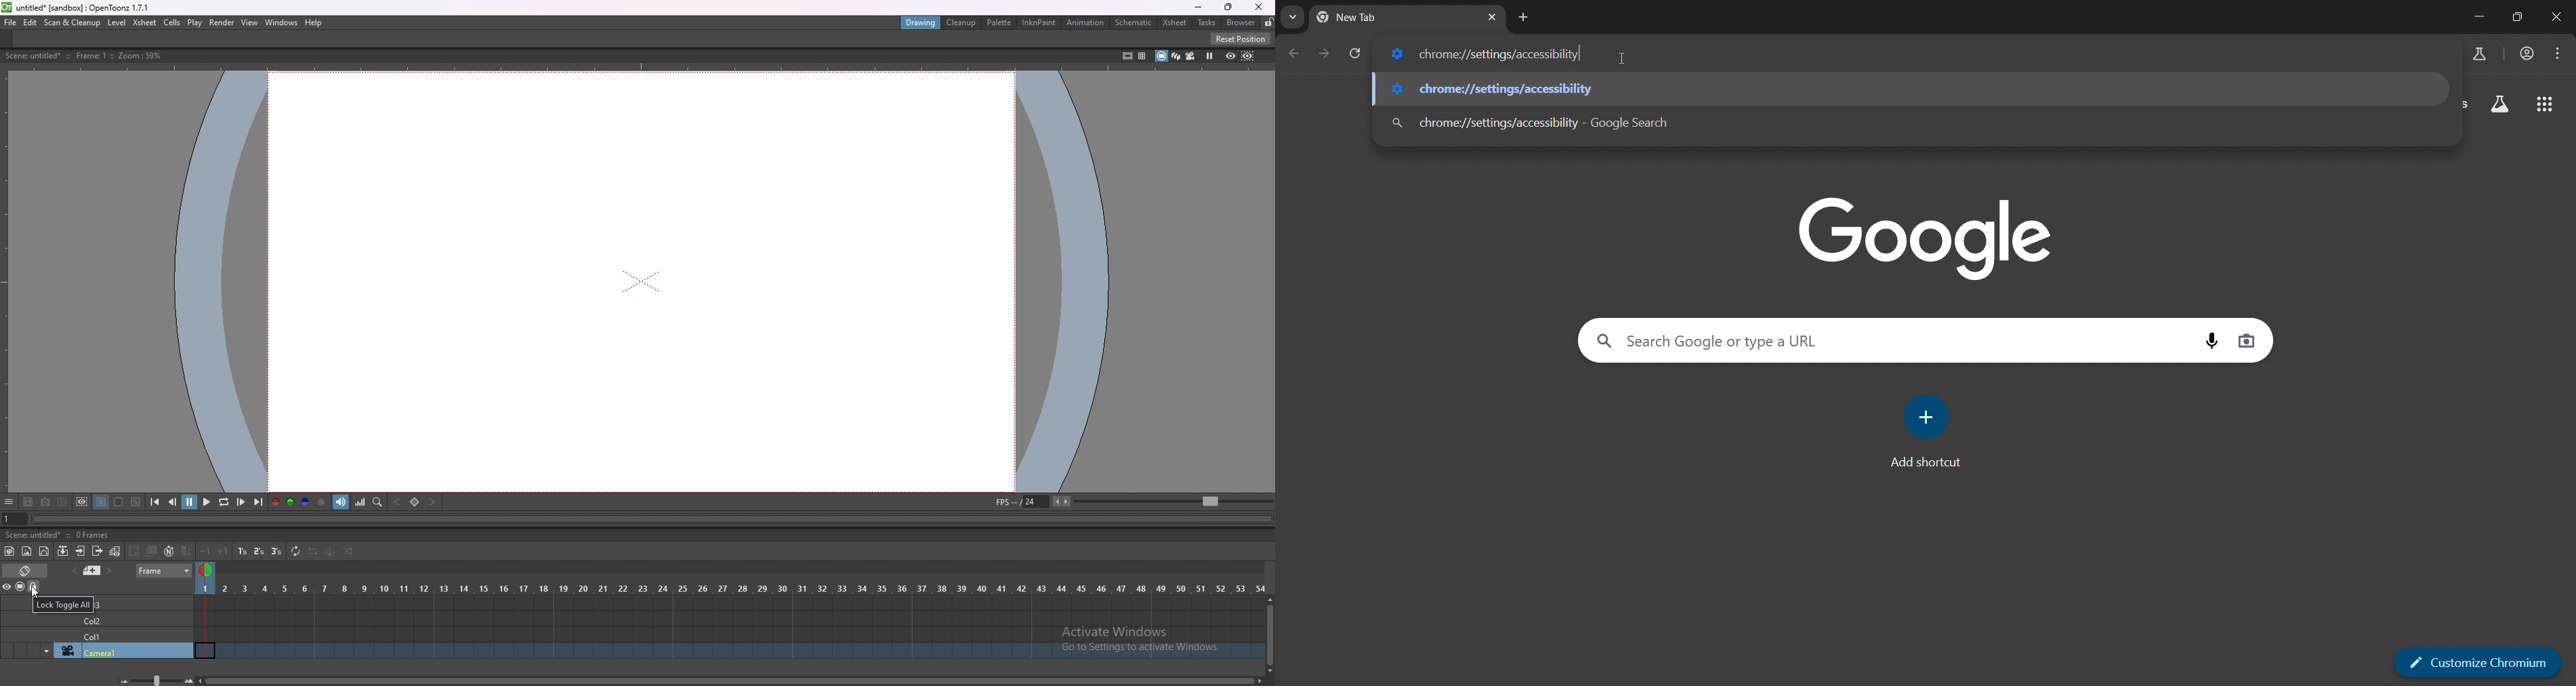  I want to click on last frame, so click(257, 503).